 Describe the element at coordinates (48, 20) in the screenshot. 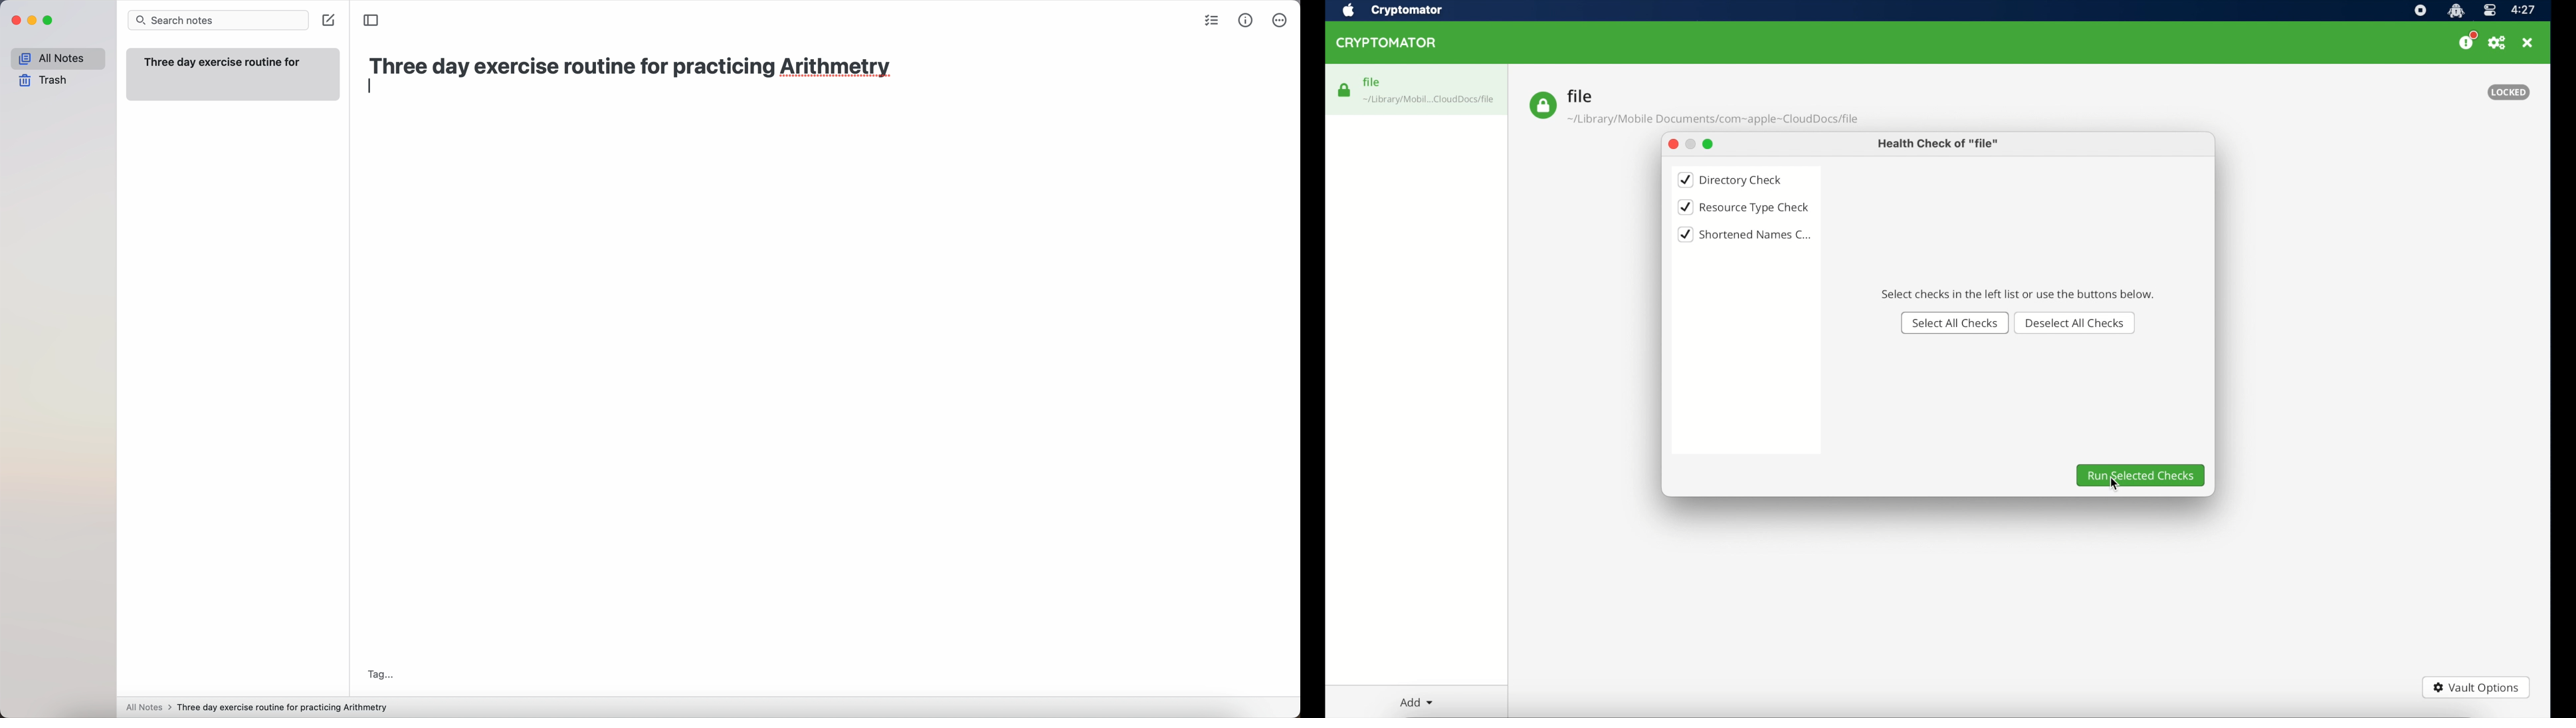

I see `maximize` at that location.